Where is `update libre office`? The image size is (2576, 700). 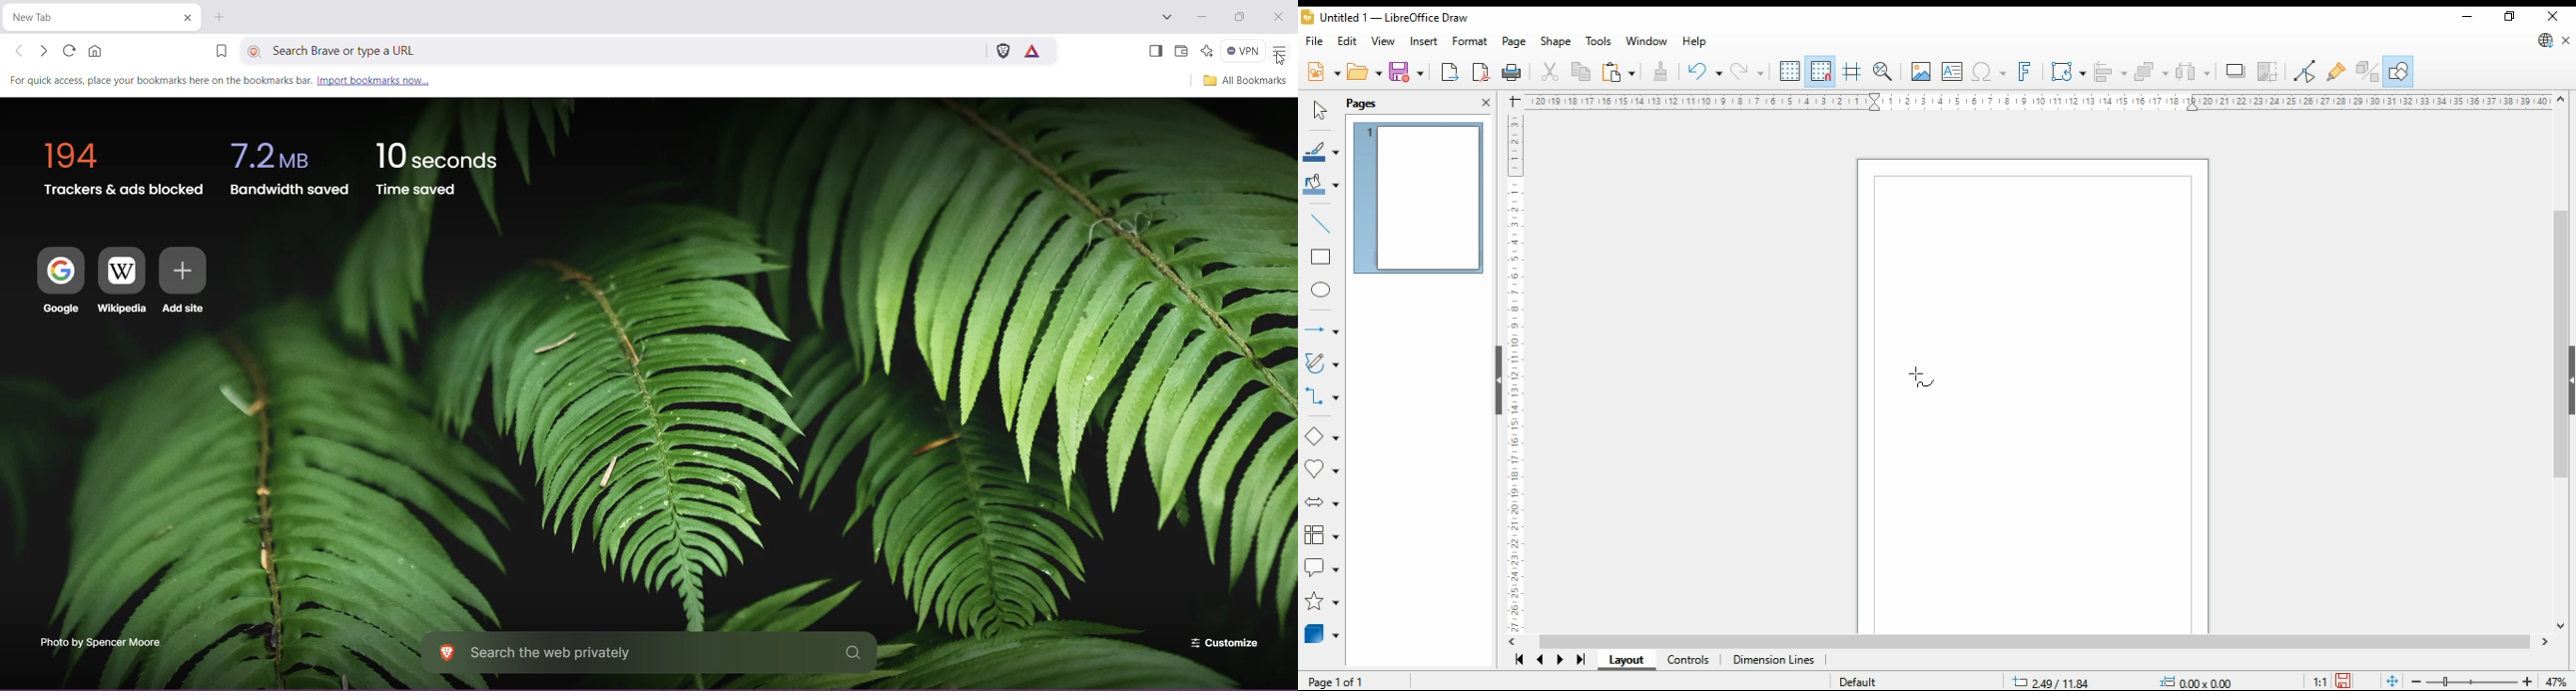 update libre office is located at coordinates (2544, 40).